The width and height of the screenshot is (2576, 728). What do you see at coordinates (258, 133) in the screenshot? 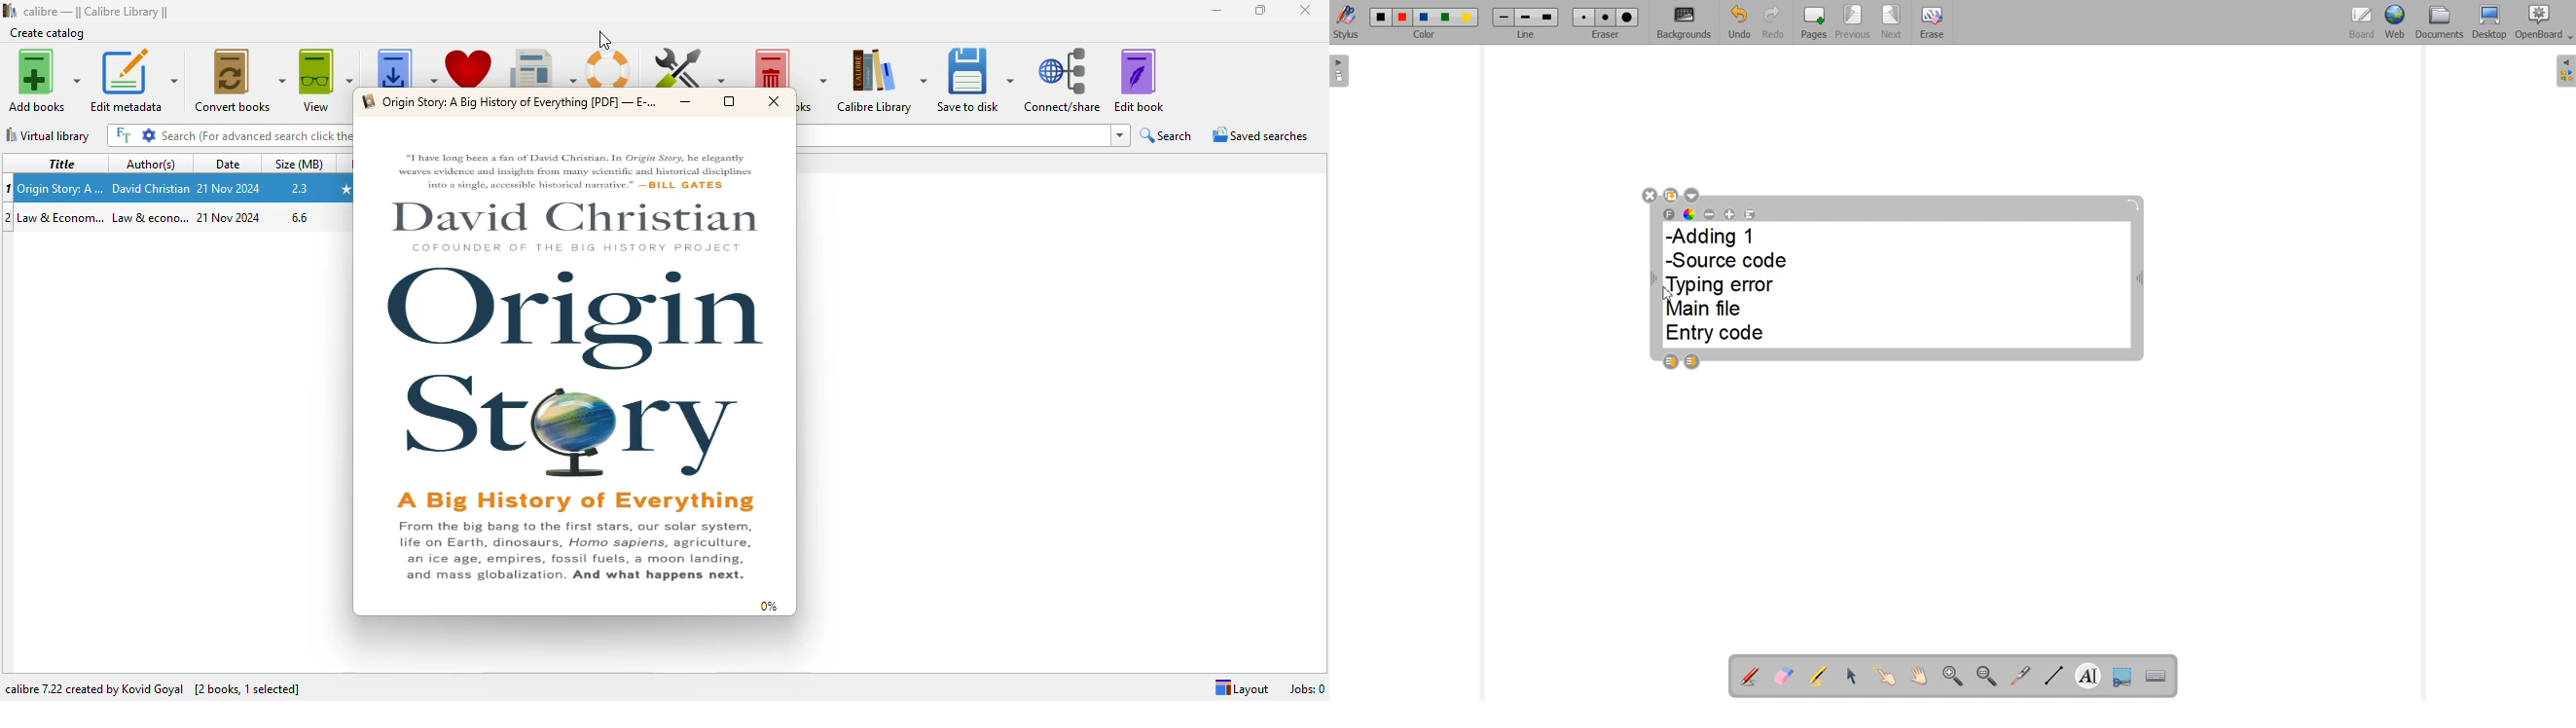
I see `search` at bounding box center [258, 133].